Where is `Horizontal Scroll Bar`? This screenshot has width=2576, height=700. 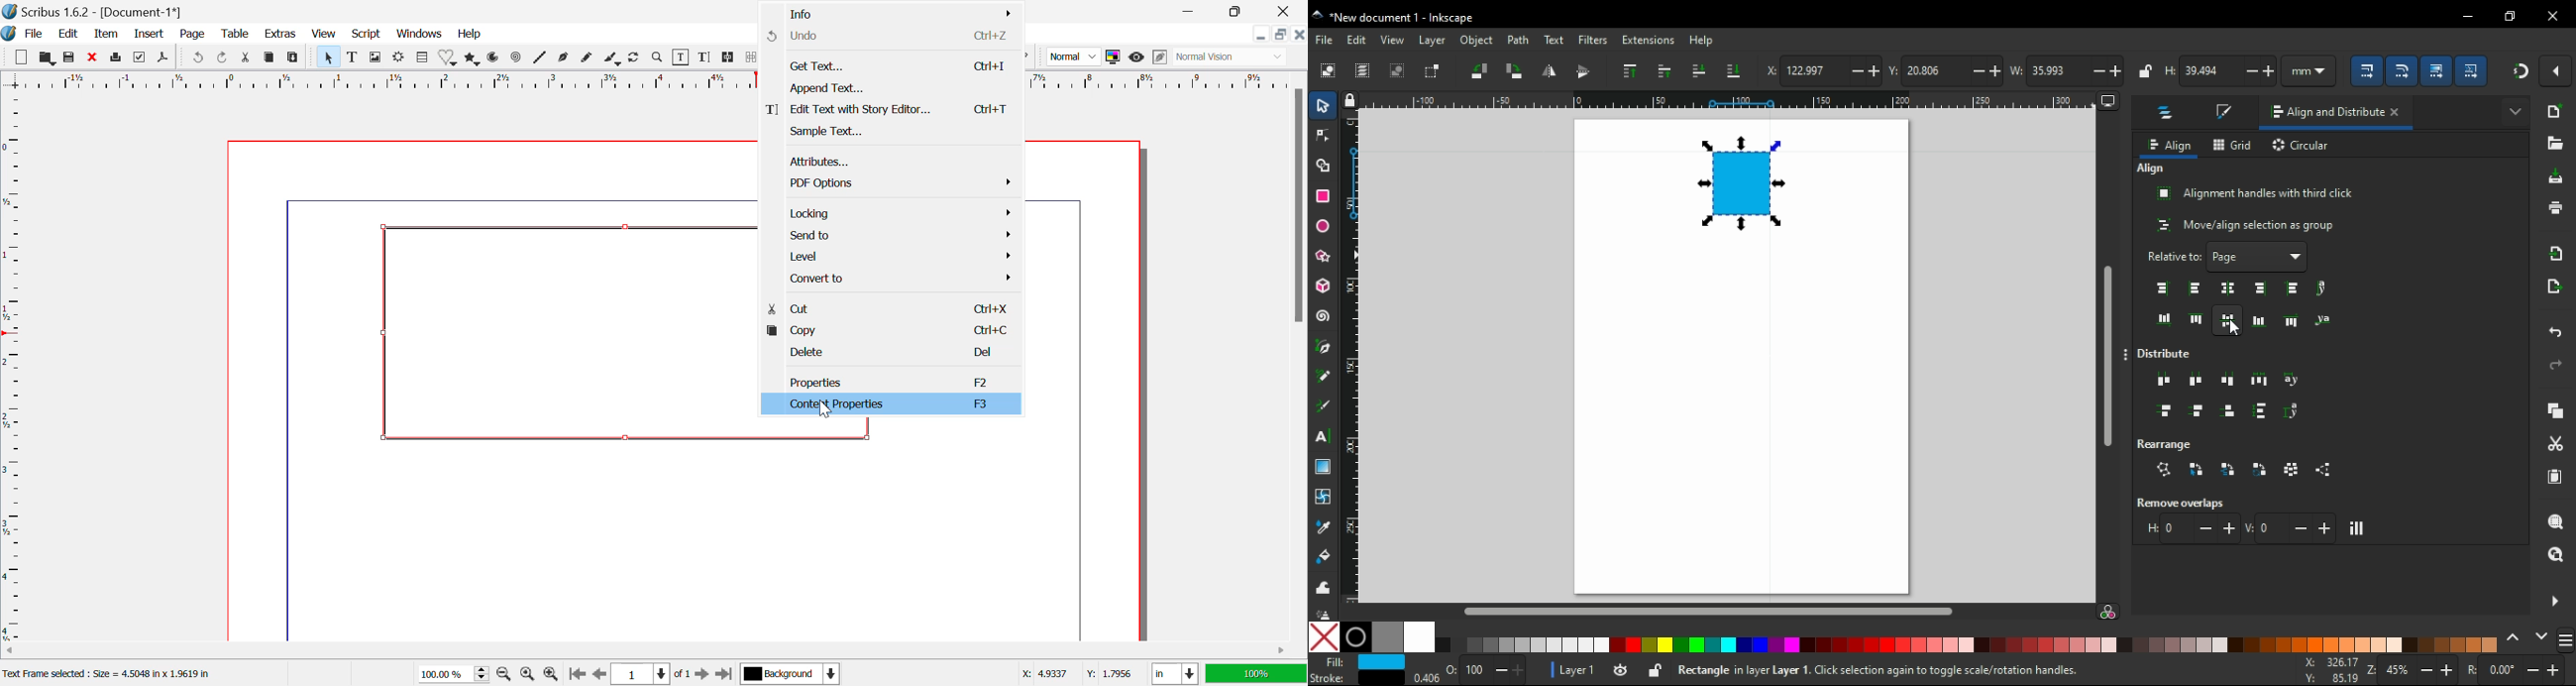 Horizontal Scroll Bar is located at coordinates (637, 651).